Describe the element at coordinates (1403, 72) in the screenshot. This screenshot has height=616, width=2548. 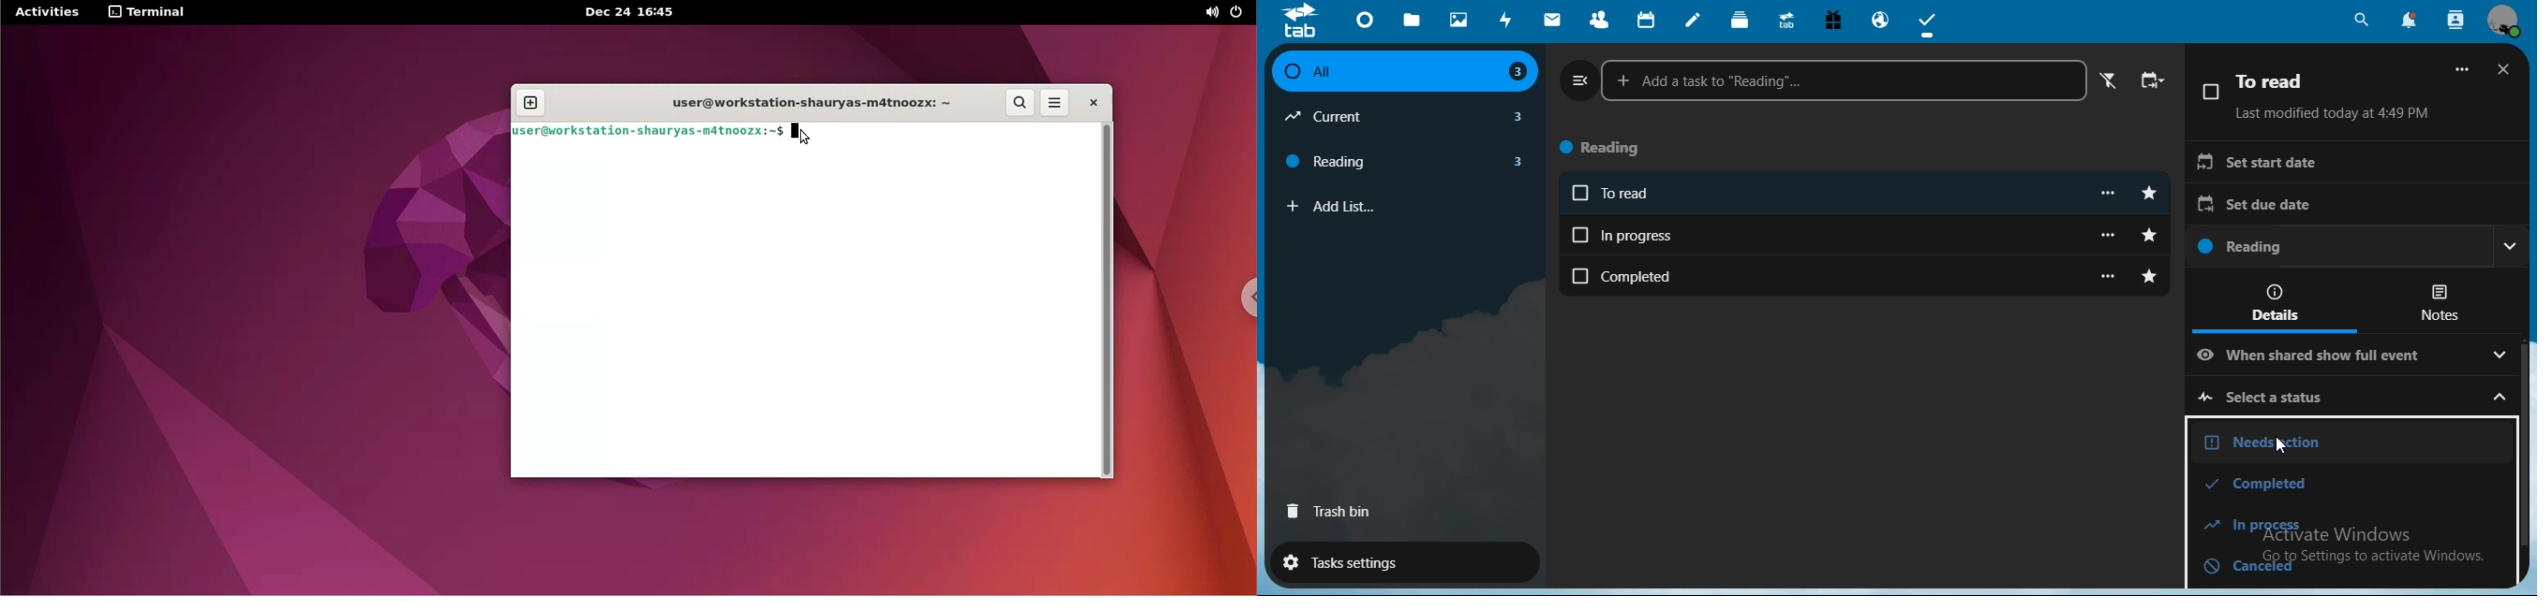
I see `all ` at that location.